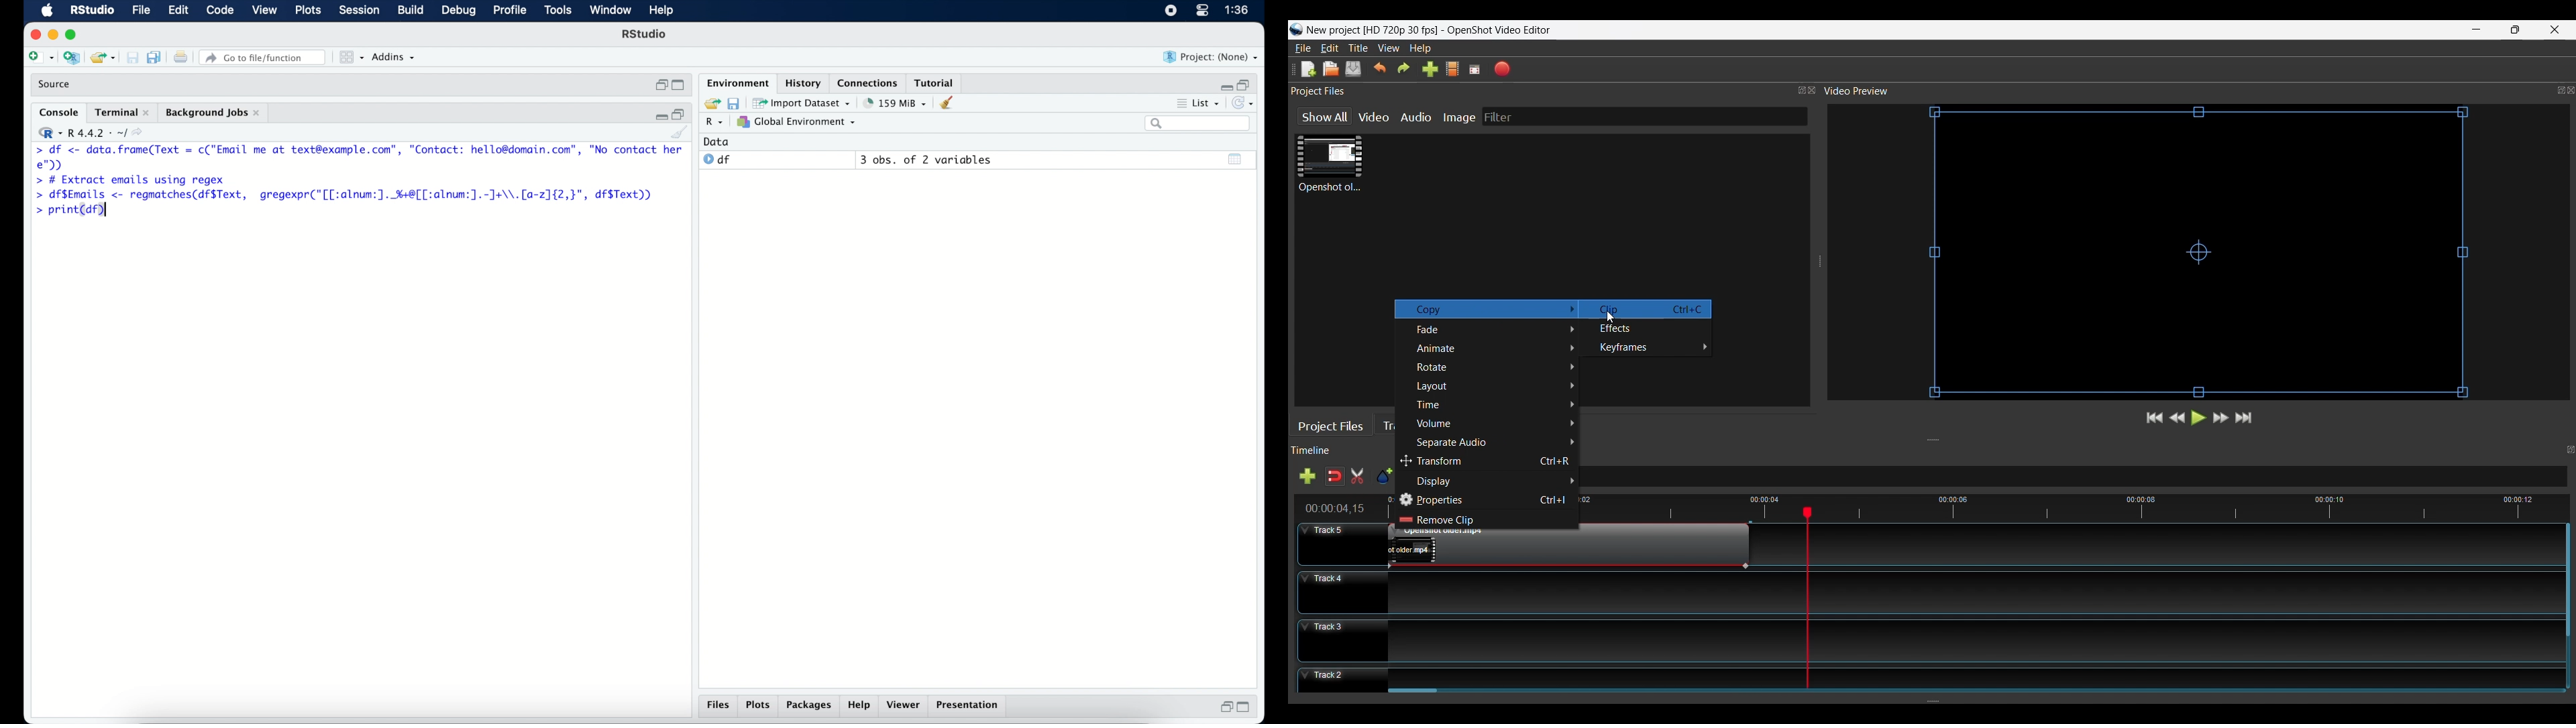  I want to click on clear console, so click(949, 103).